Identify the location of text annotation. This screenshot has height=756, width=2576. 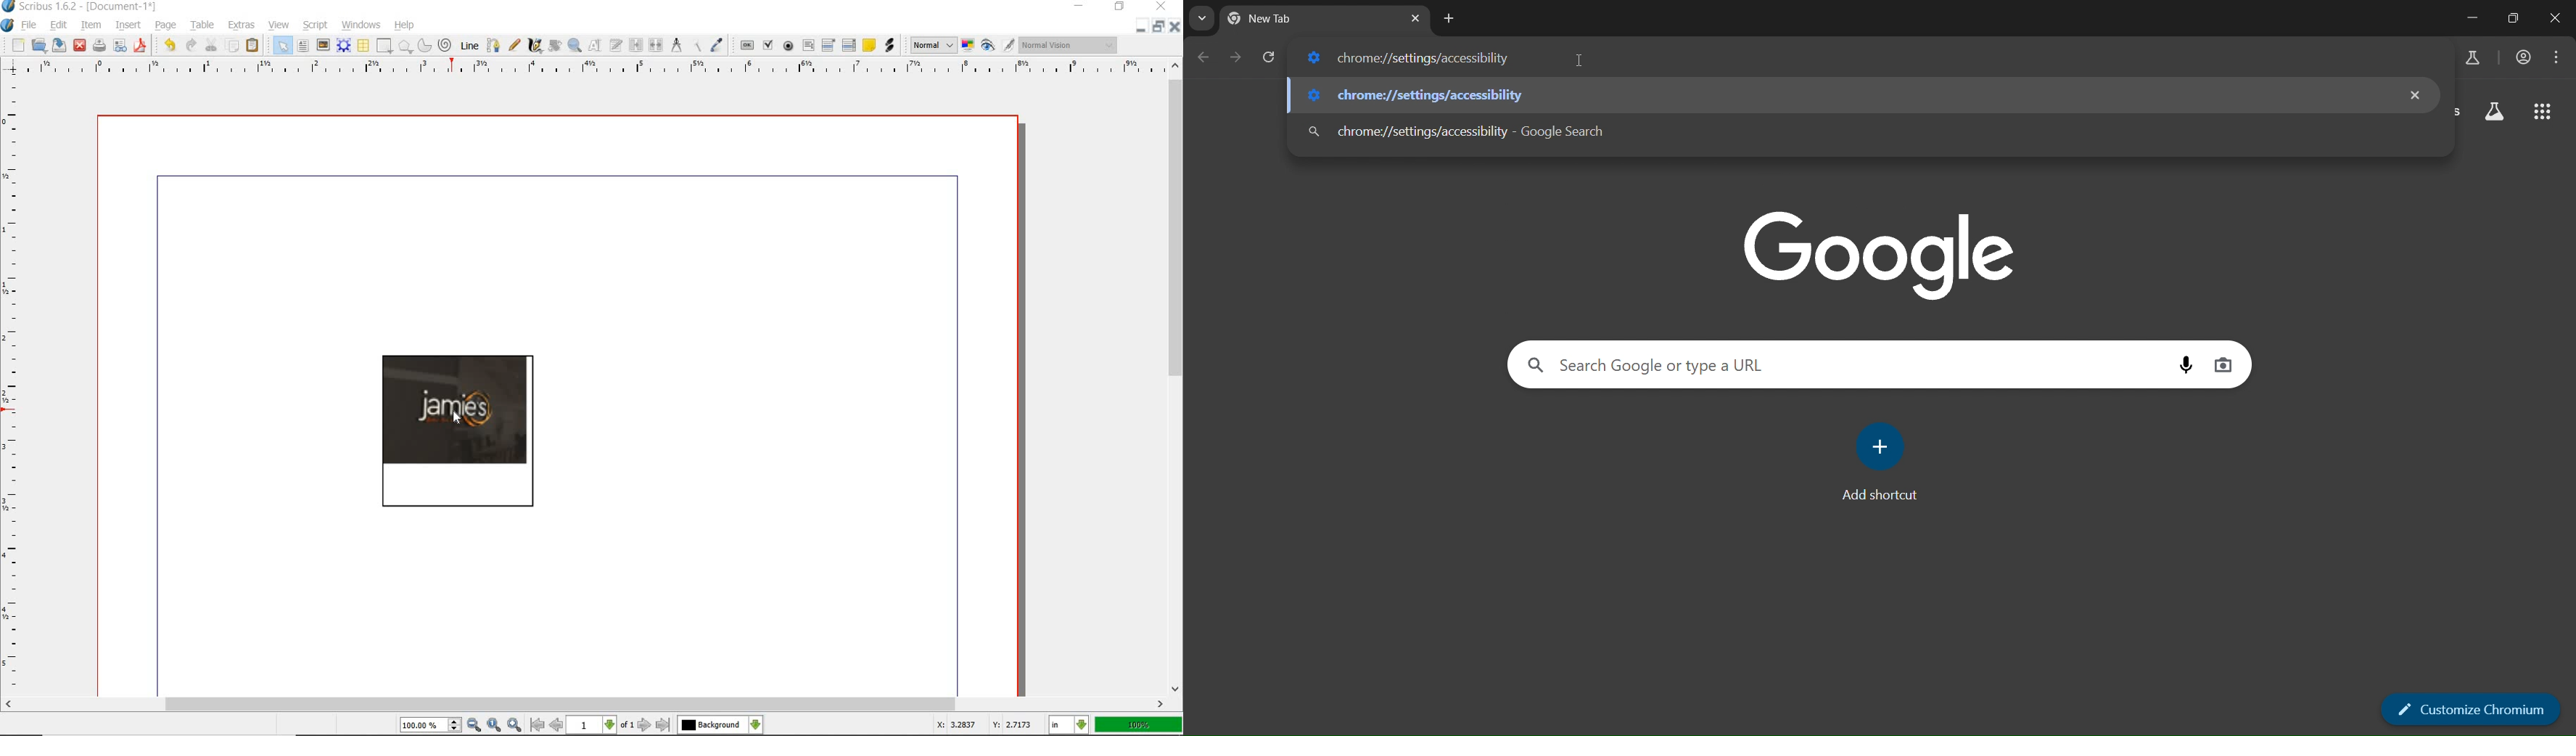
(870, 46).